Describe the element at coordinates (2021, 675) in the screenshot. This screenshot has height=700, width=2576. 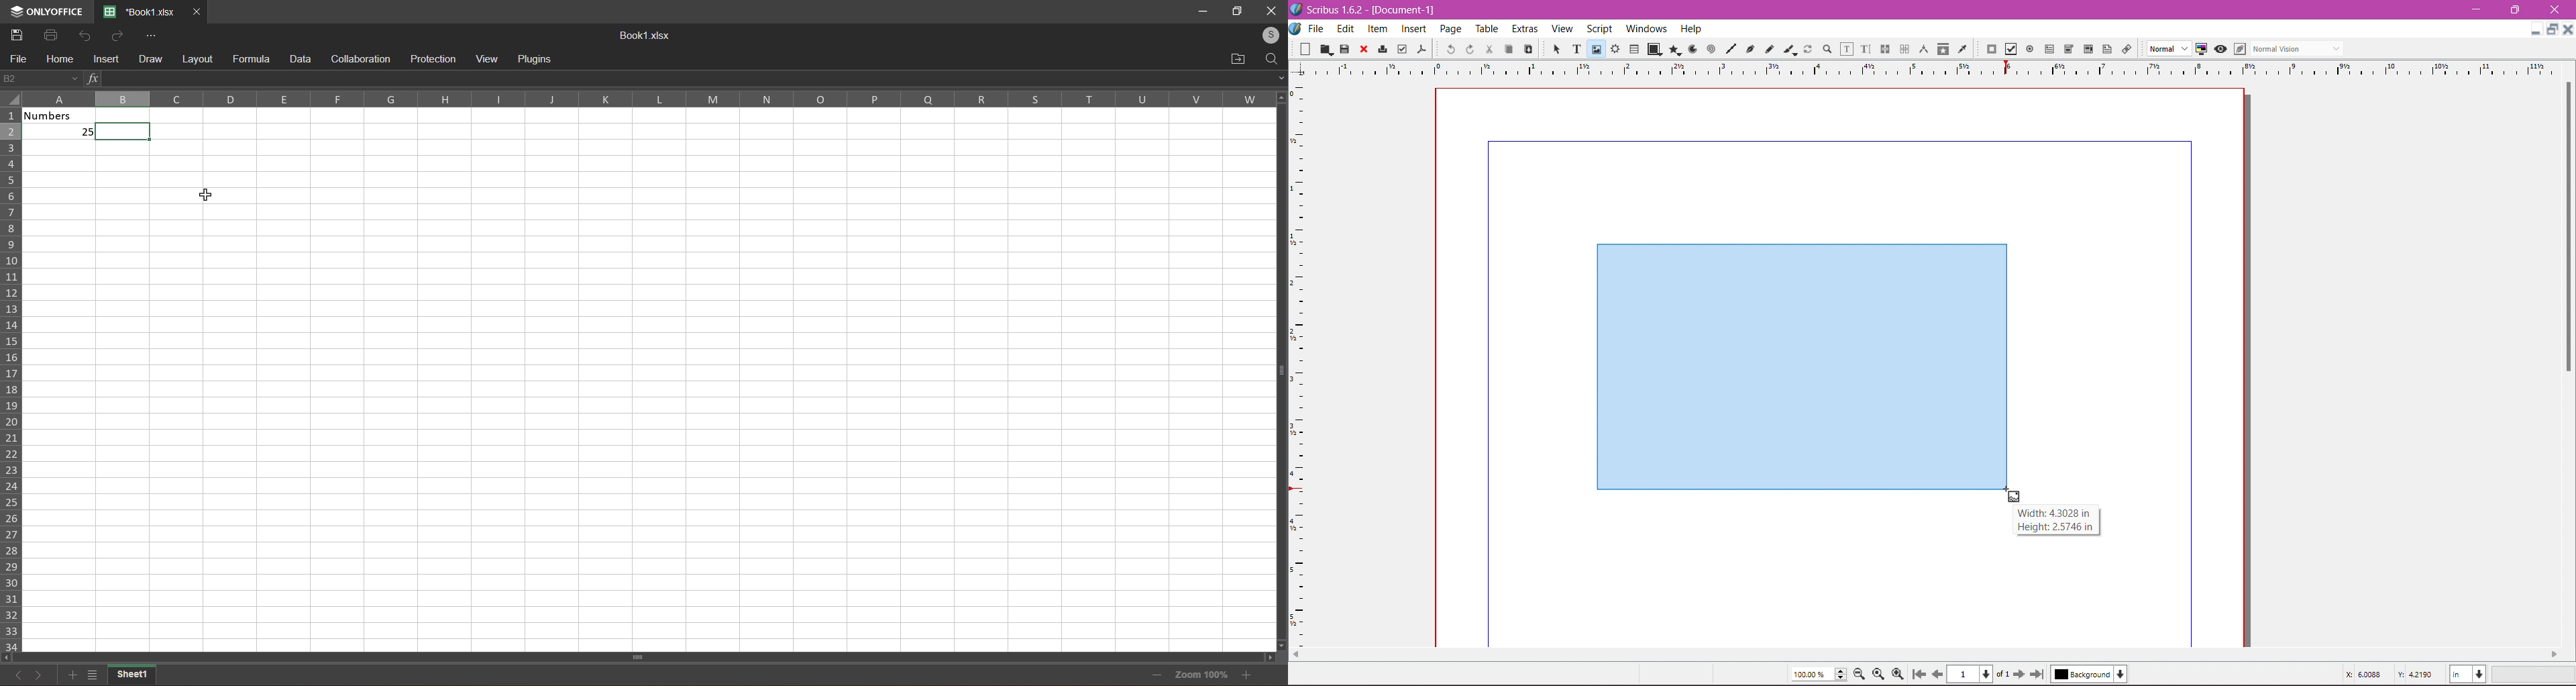
I see `Go to next page` at that location.